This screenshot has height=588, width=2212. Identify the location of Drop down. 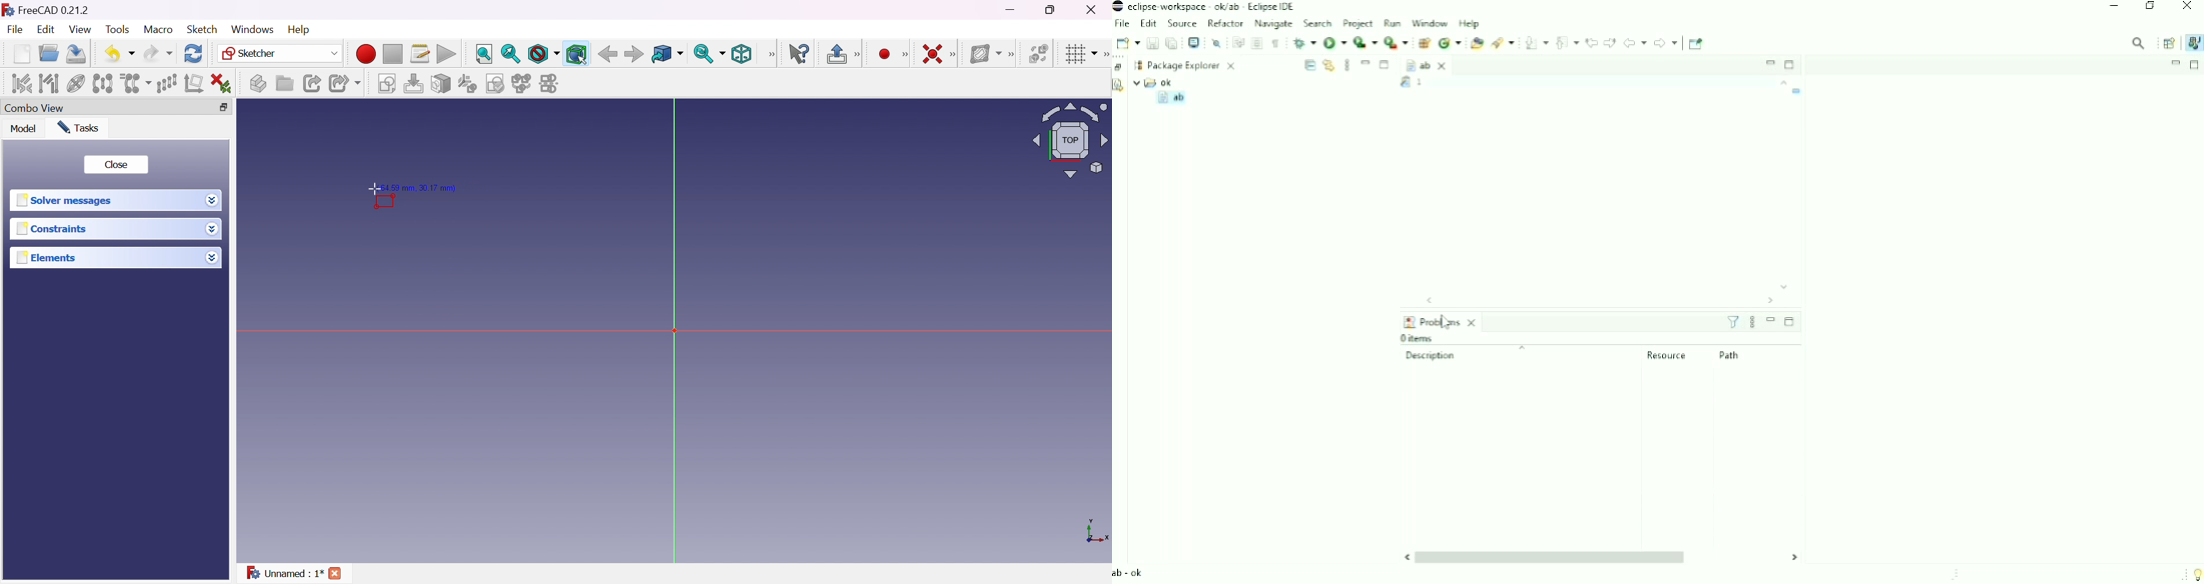
(213, 258).